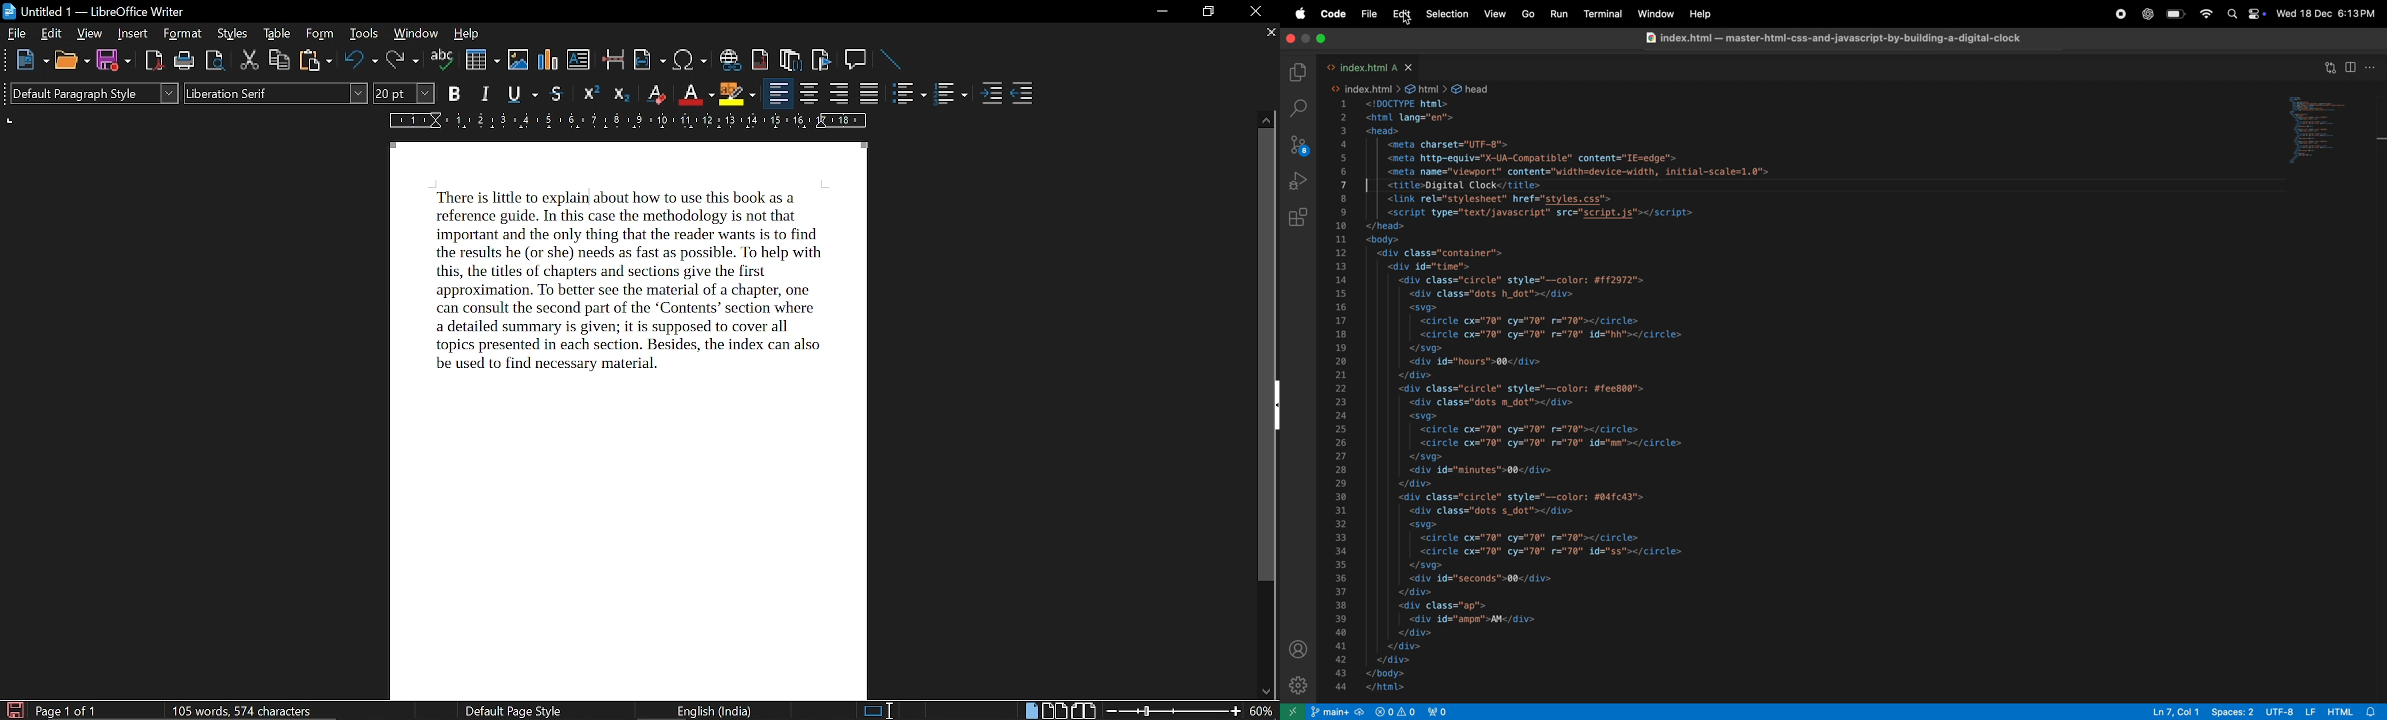  What do you see at coordinates (549, 60) in the screenshot?
I see `insert chart` at bounding box center [549, 60].